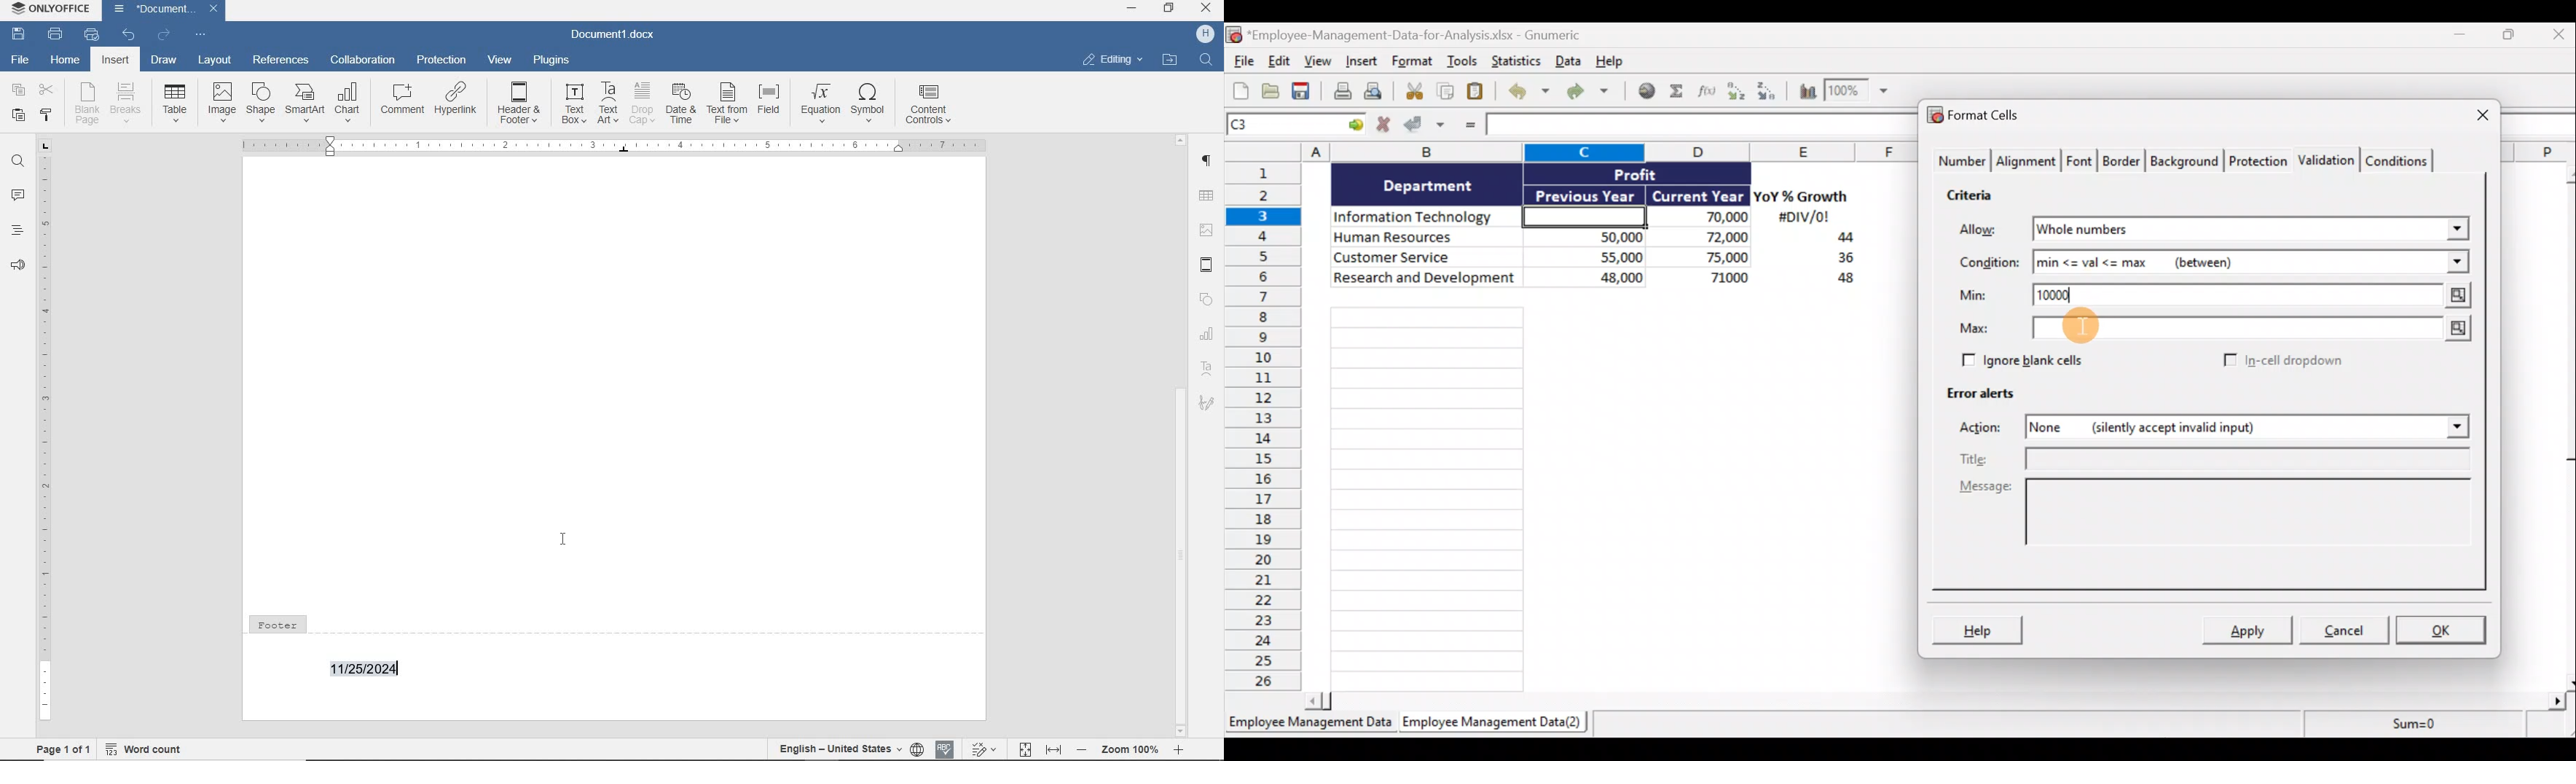  I want to click on Cursor, so click(2080, 323).